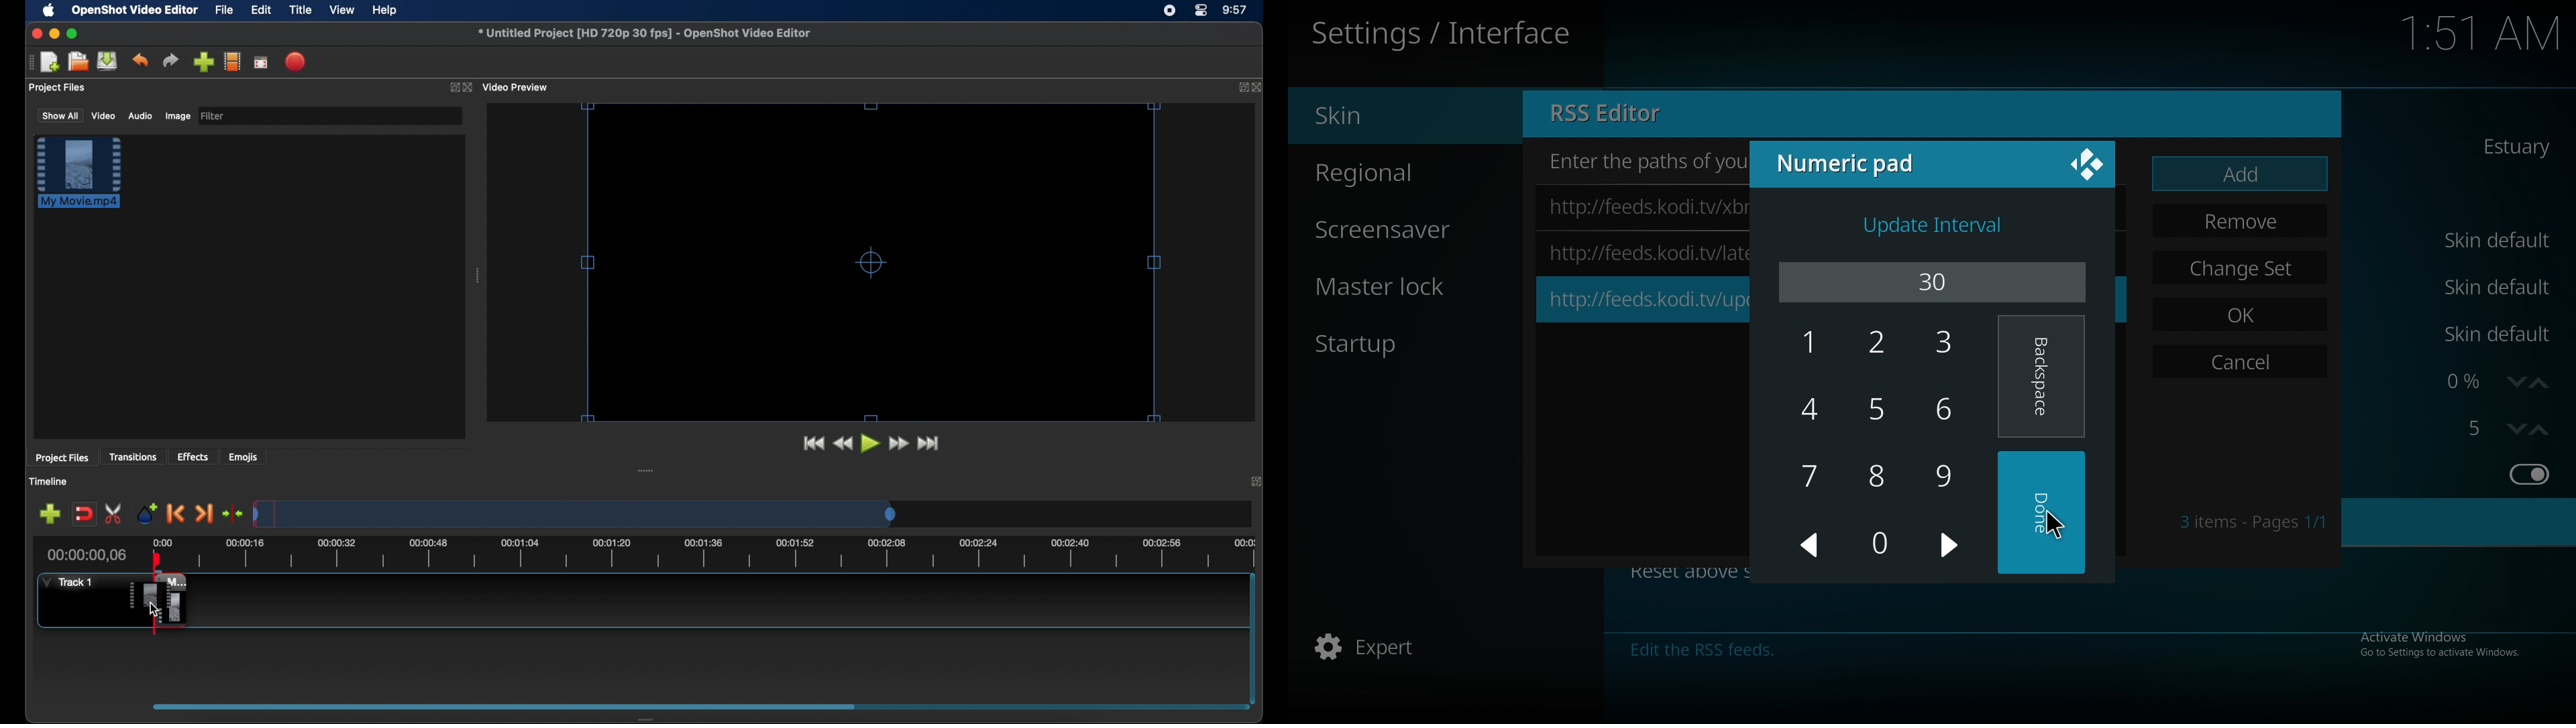 The width and height of the screenshot is (2576, 728). Describe the element at coordinates (1642, 206) in the screenshot. I see `https://feeds.kodi.tv/xb` at that location.